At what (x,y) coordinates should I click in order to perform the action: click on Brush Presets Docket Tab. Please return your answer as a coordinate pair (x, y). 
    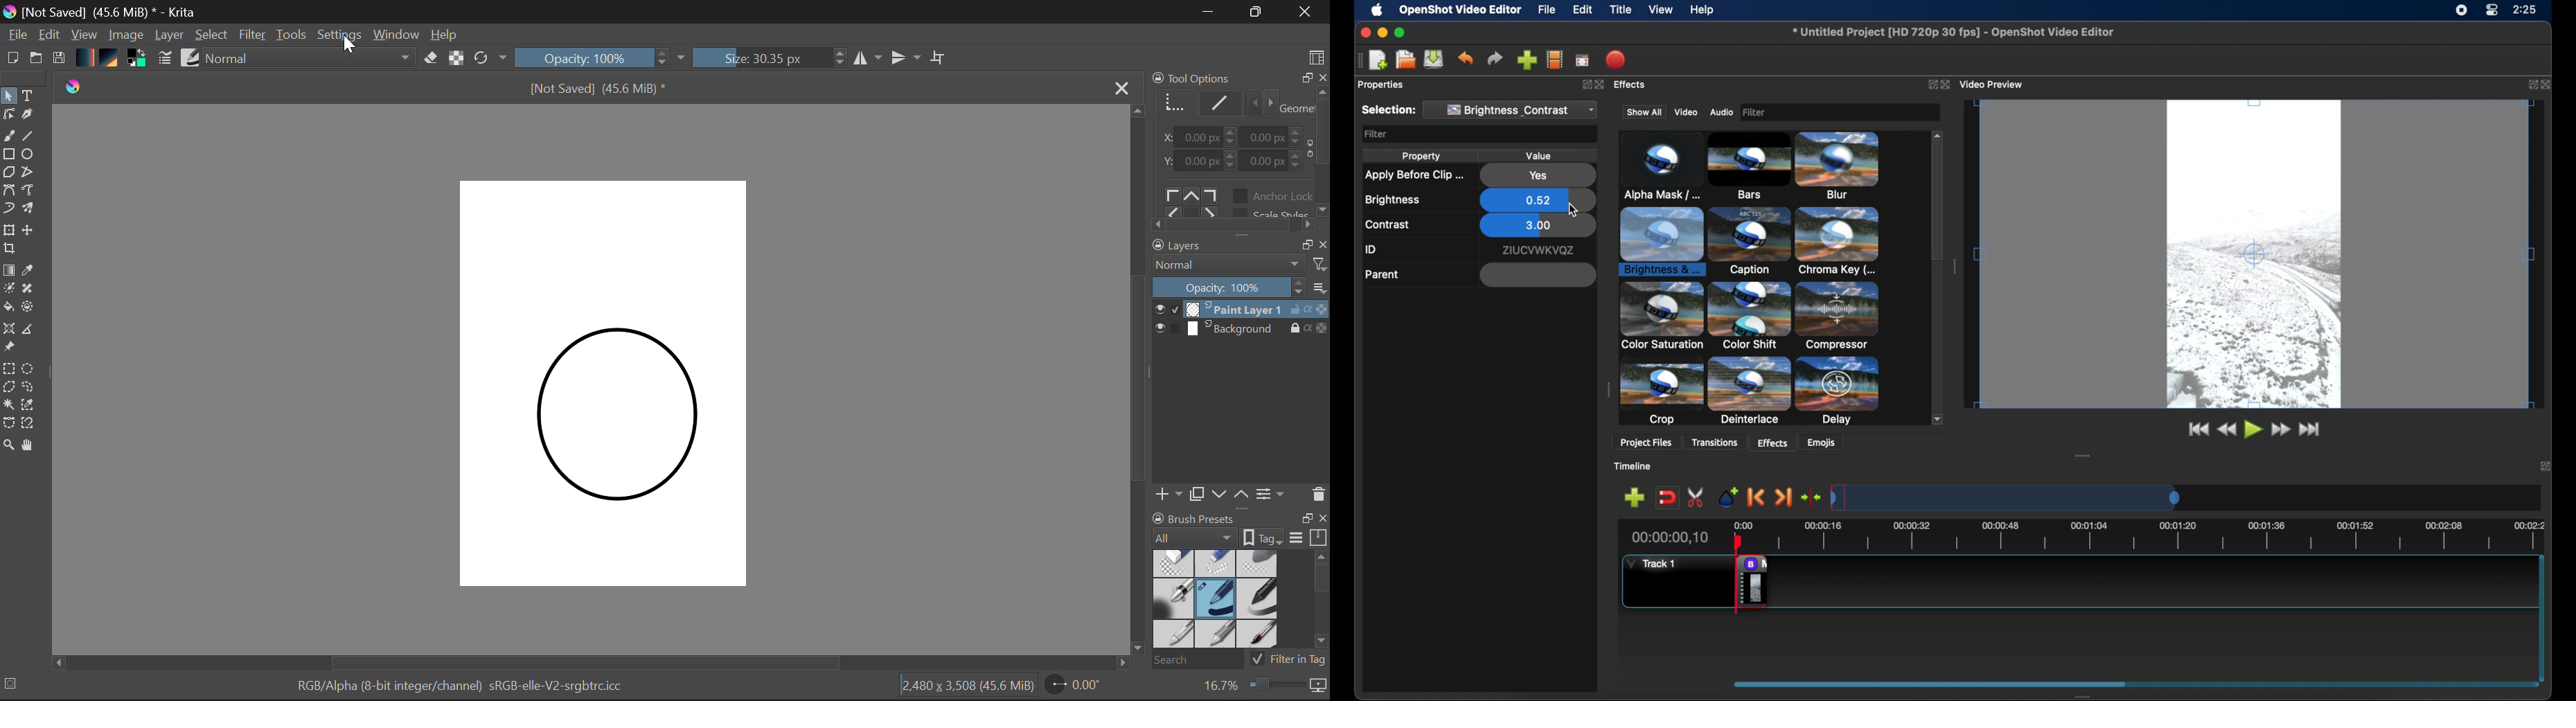
    Looking at the image, I should click on (1240, 529).